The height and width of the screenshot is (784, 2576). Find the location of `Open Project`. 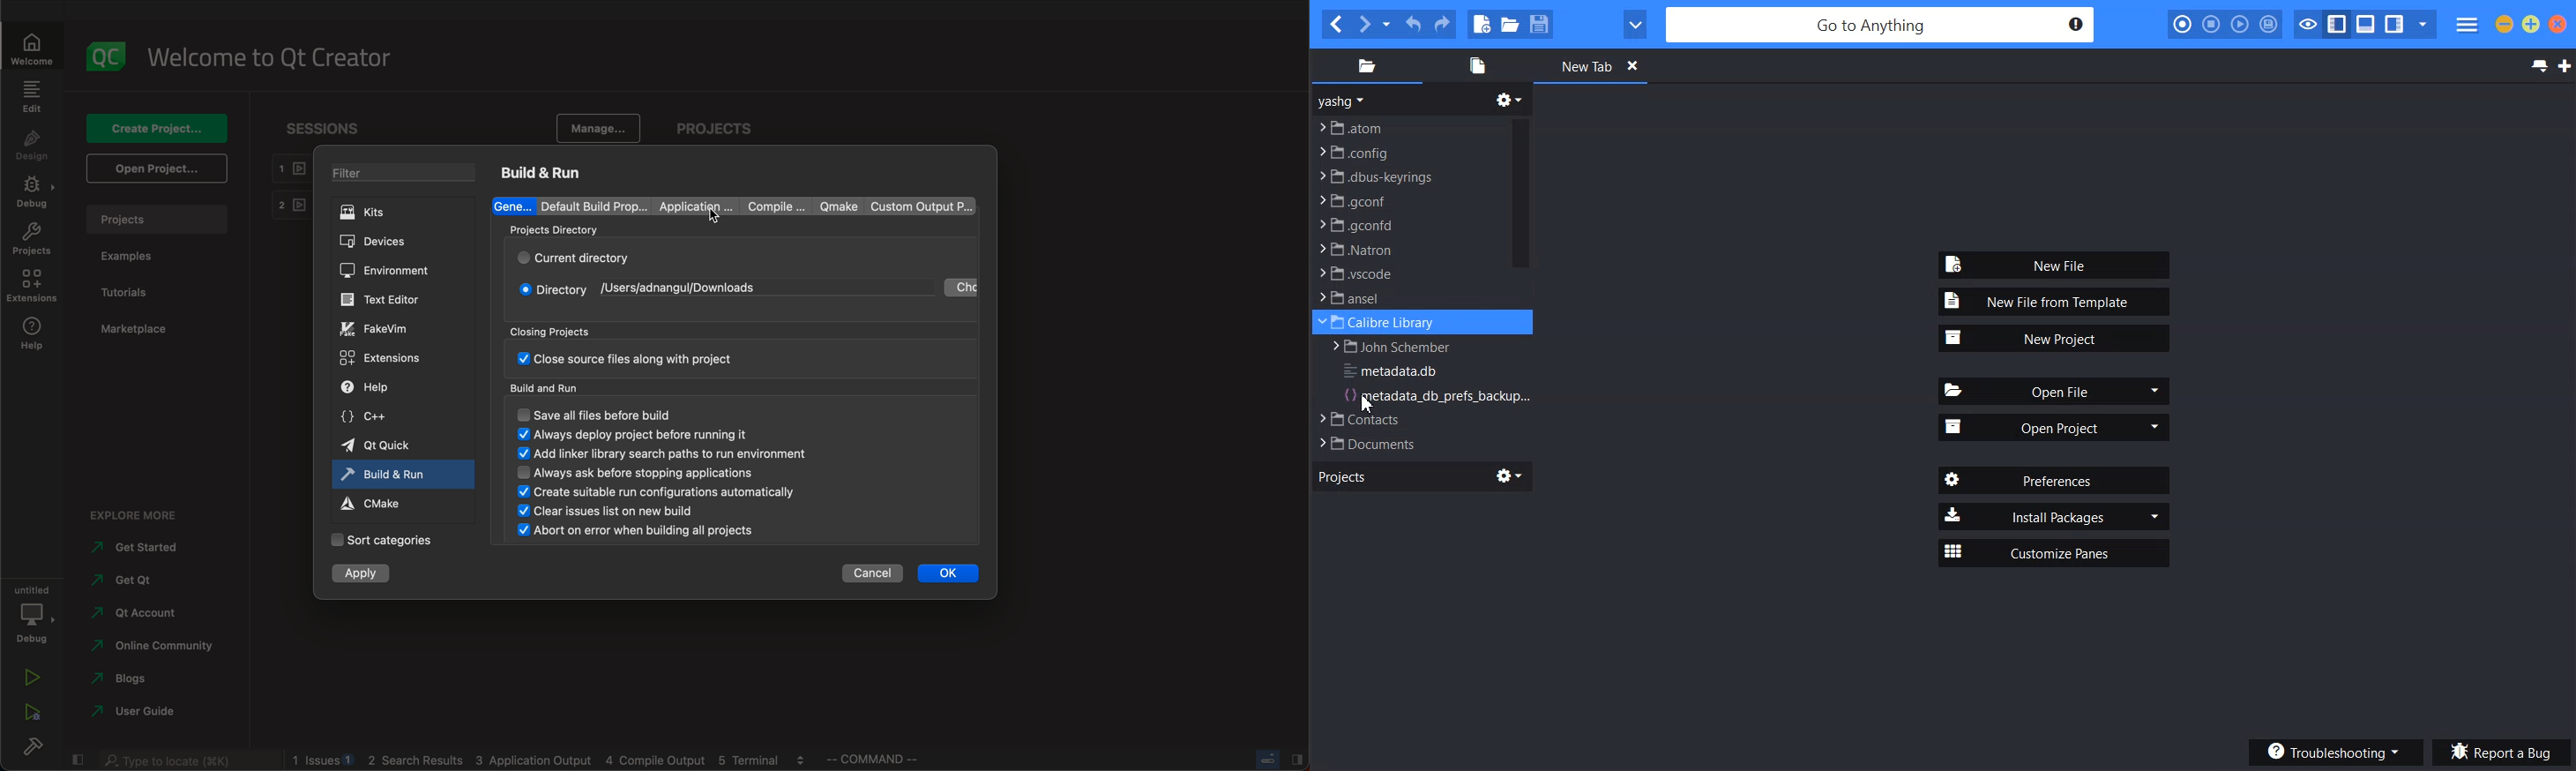

Open Project is located at coordinates (2055, 426).